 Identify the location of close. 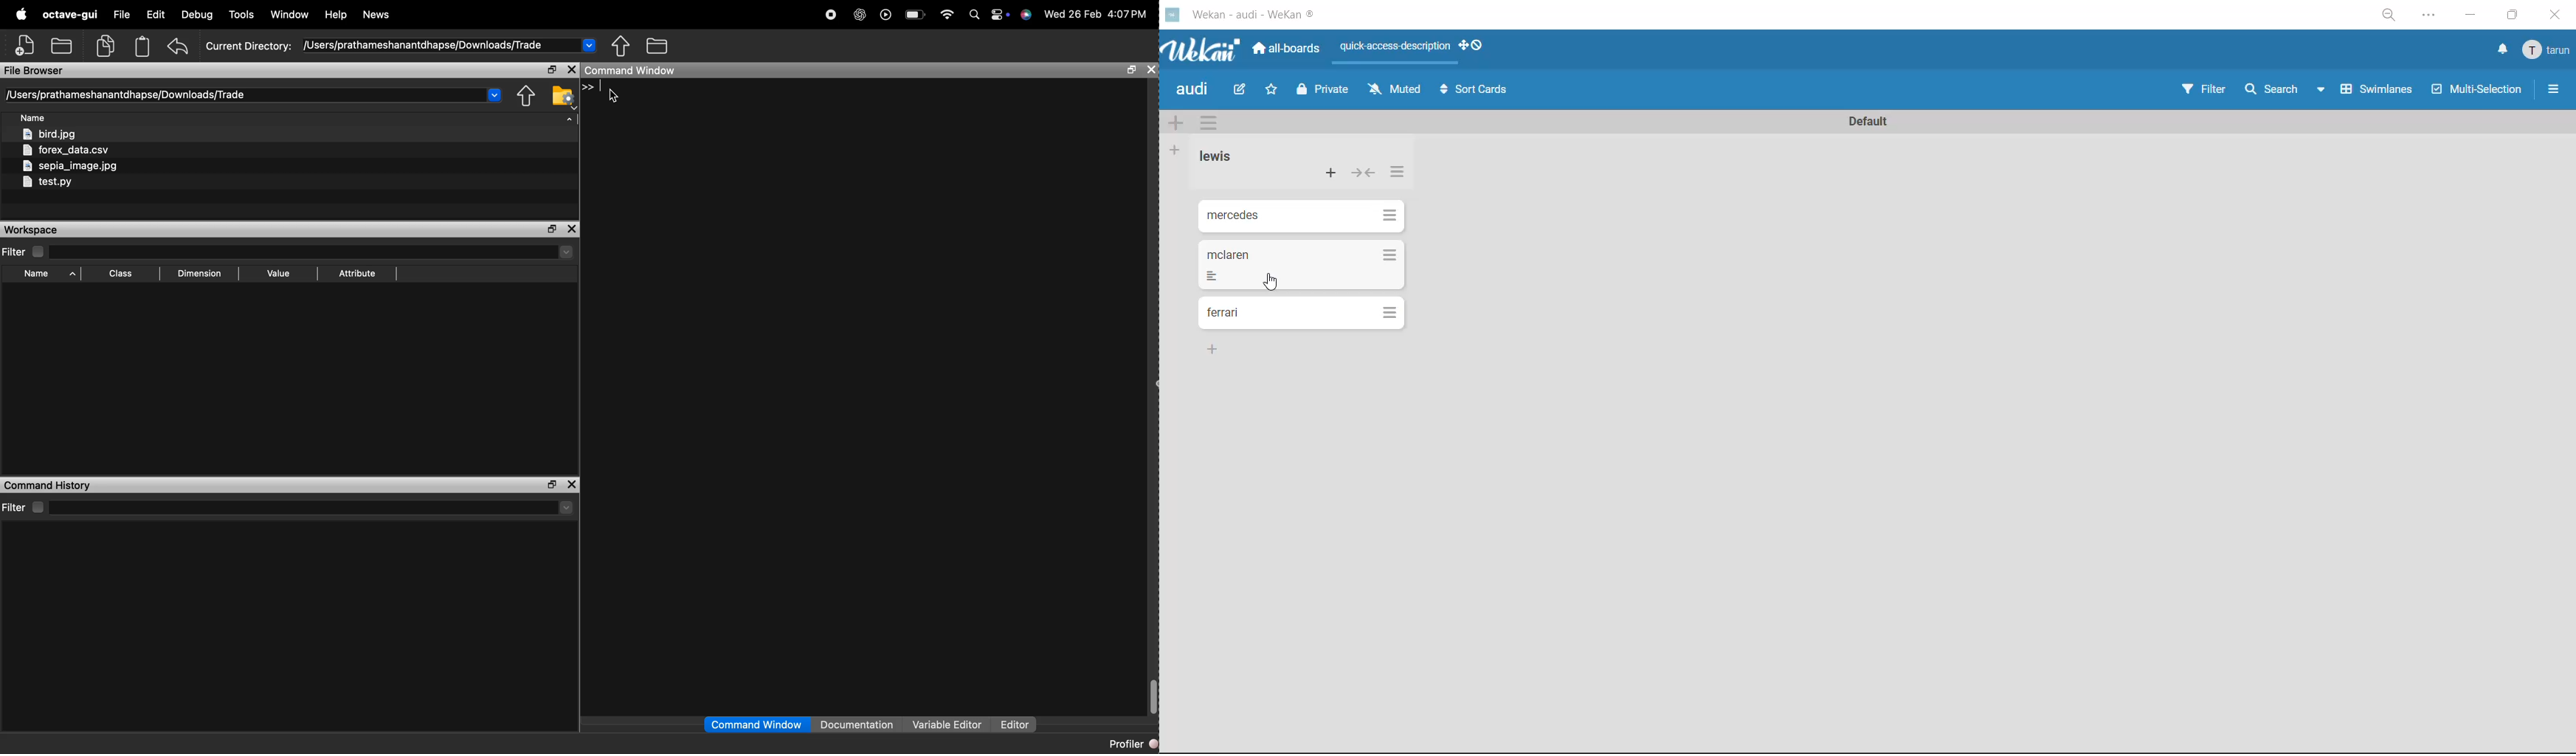
(573, 69).